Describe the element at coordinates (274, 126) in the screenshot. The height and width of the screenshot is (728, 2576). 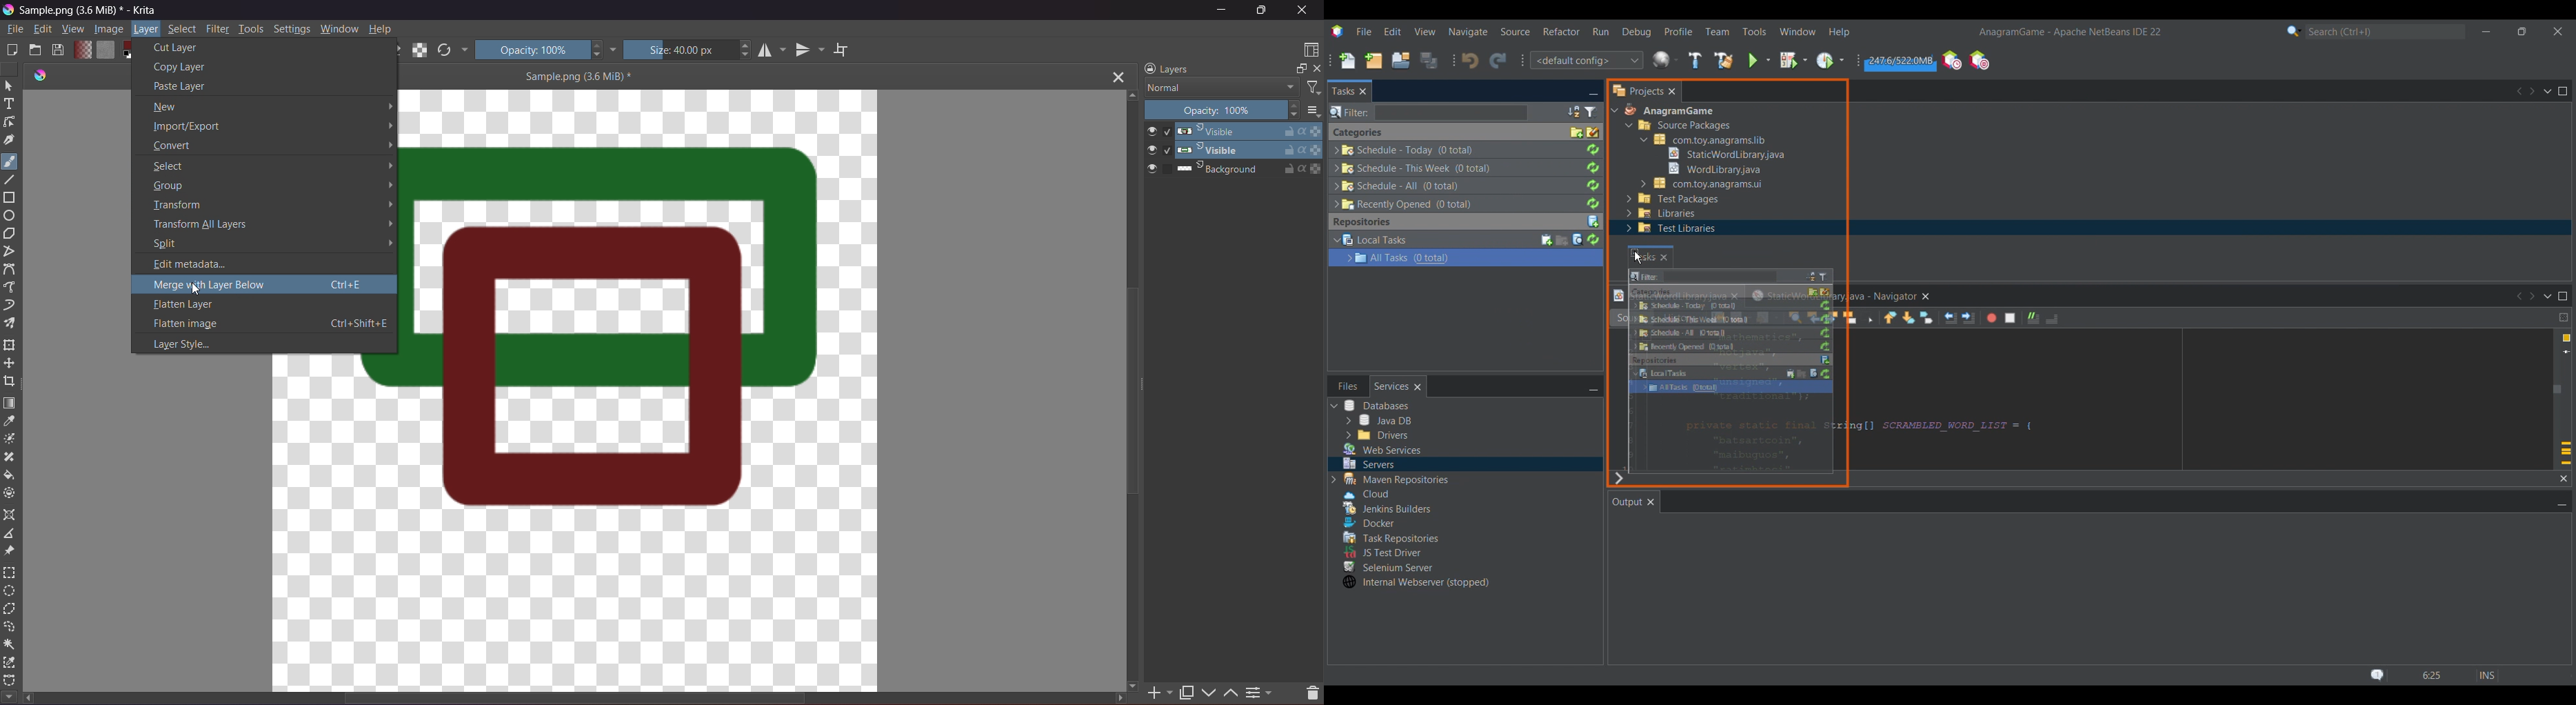
I see `Import/Export` at that location.